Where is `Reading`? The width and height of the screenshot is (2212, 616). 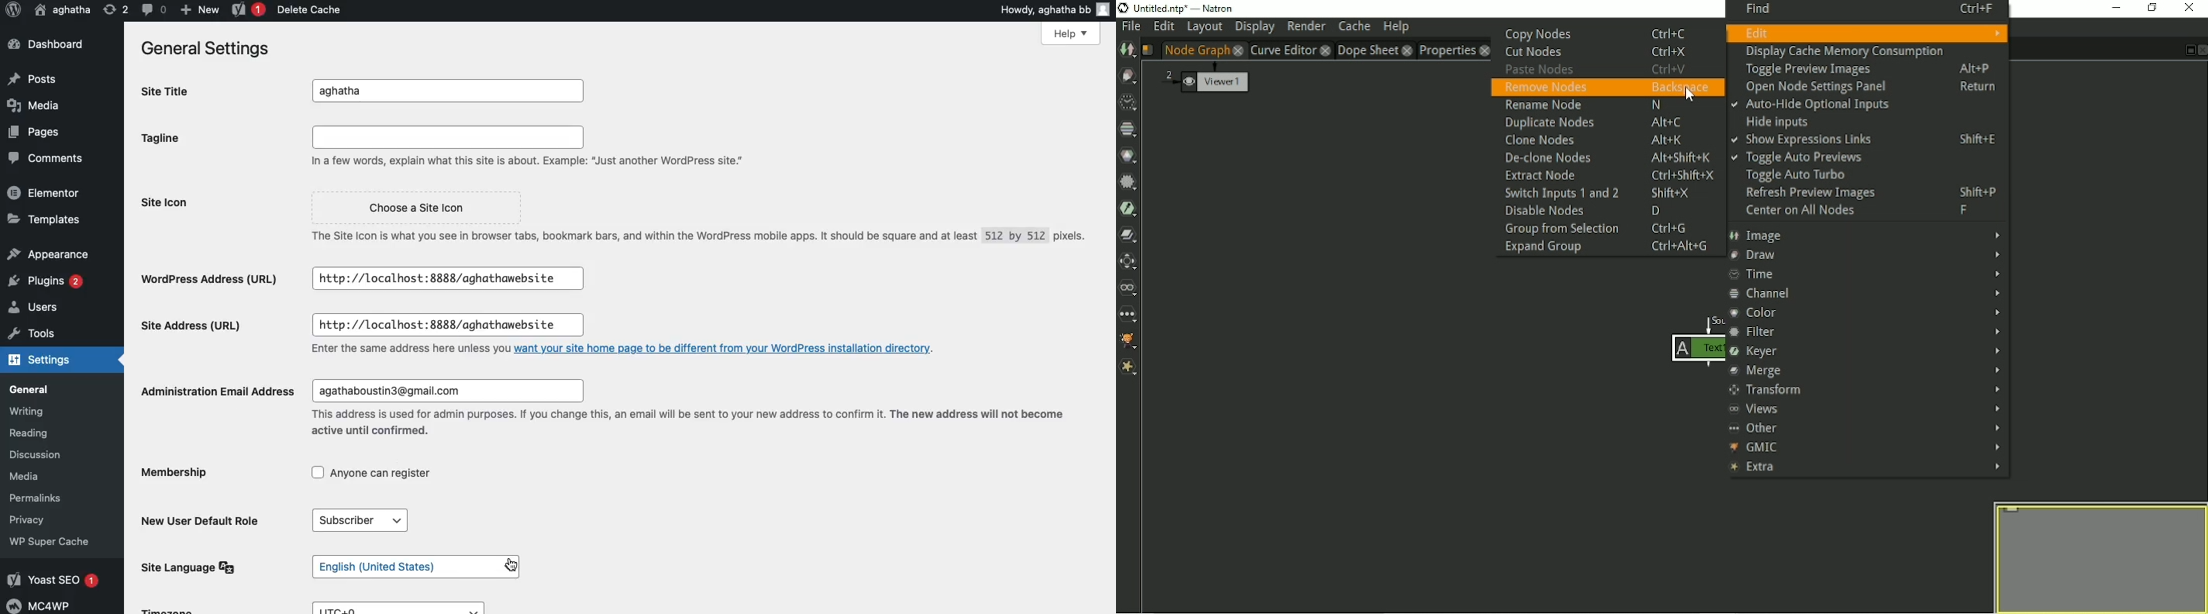
Reading is located at coordinates (45, 433).